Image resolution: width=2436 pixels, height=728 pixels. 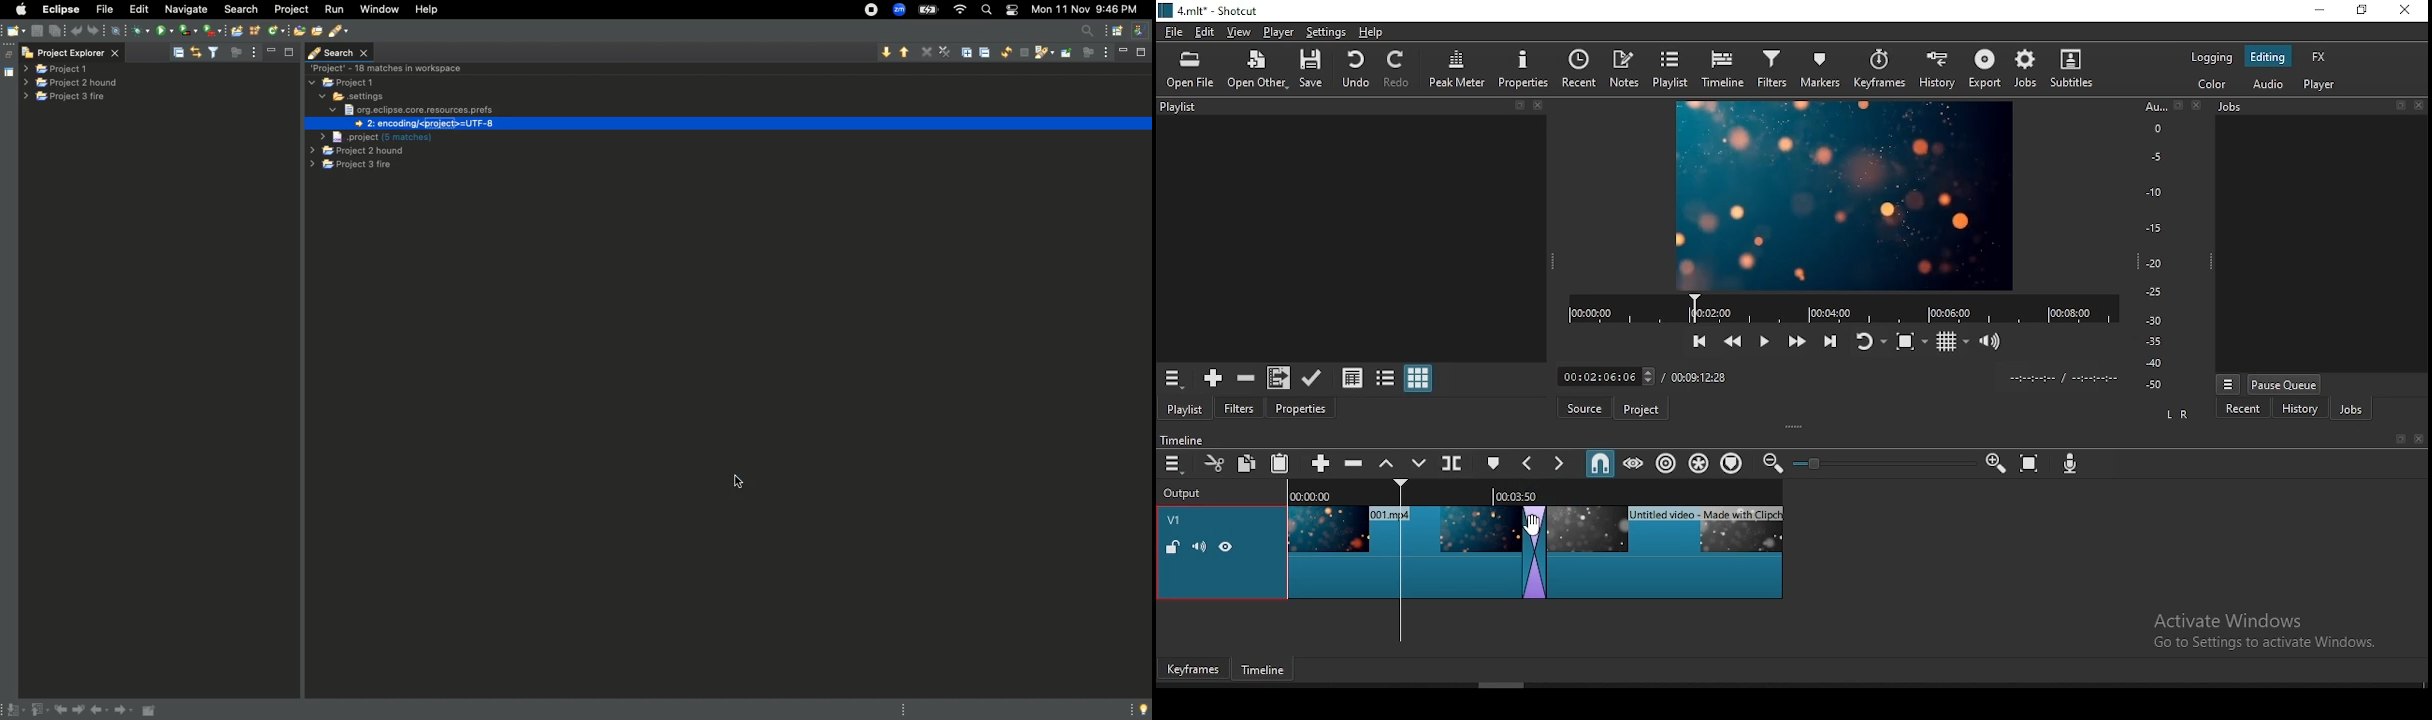 I want to click on jobs, so click(x=2324, y=107).